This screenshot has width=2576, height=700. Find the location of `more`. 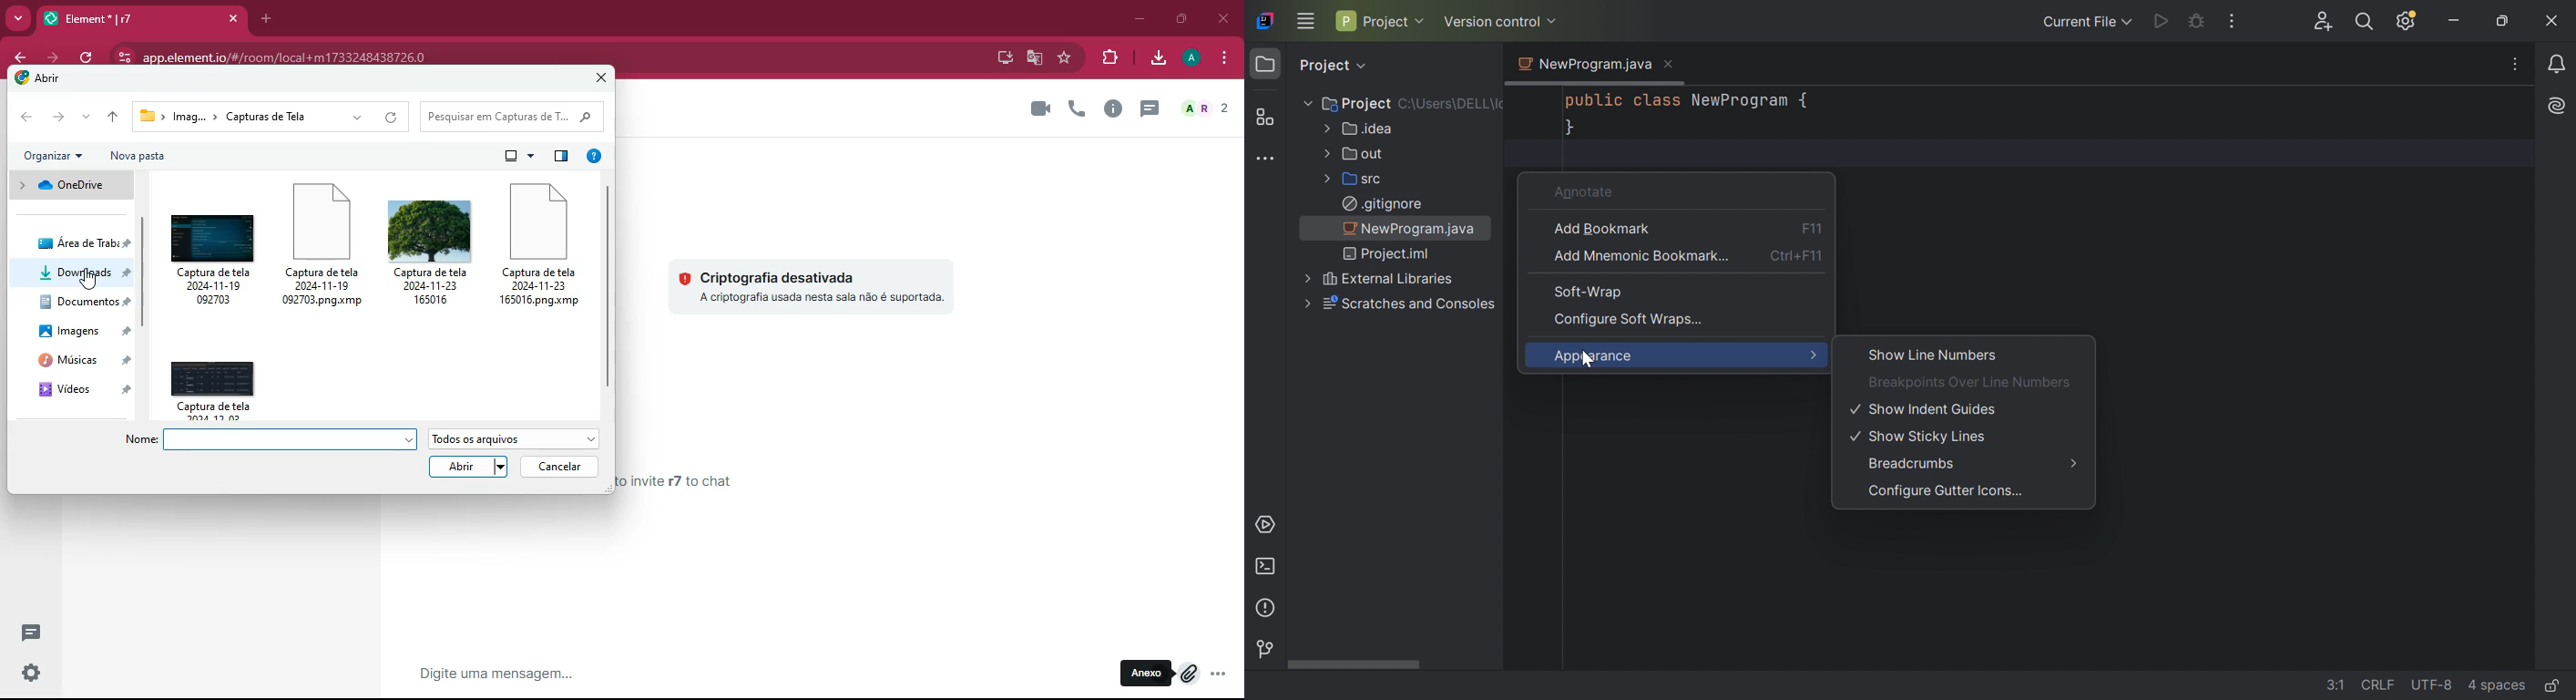

more is located at coordinates (87, 117).